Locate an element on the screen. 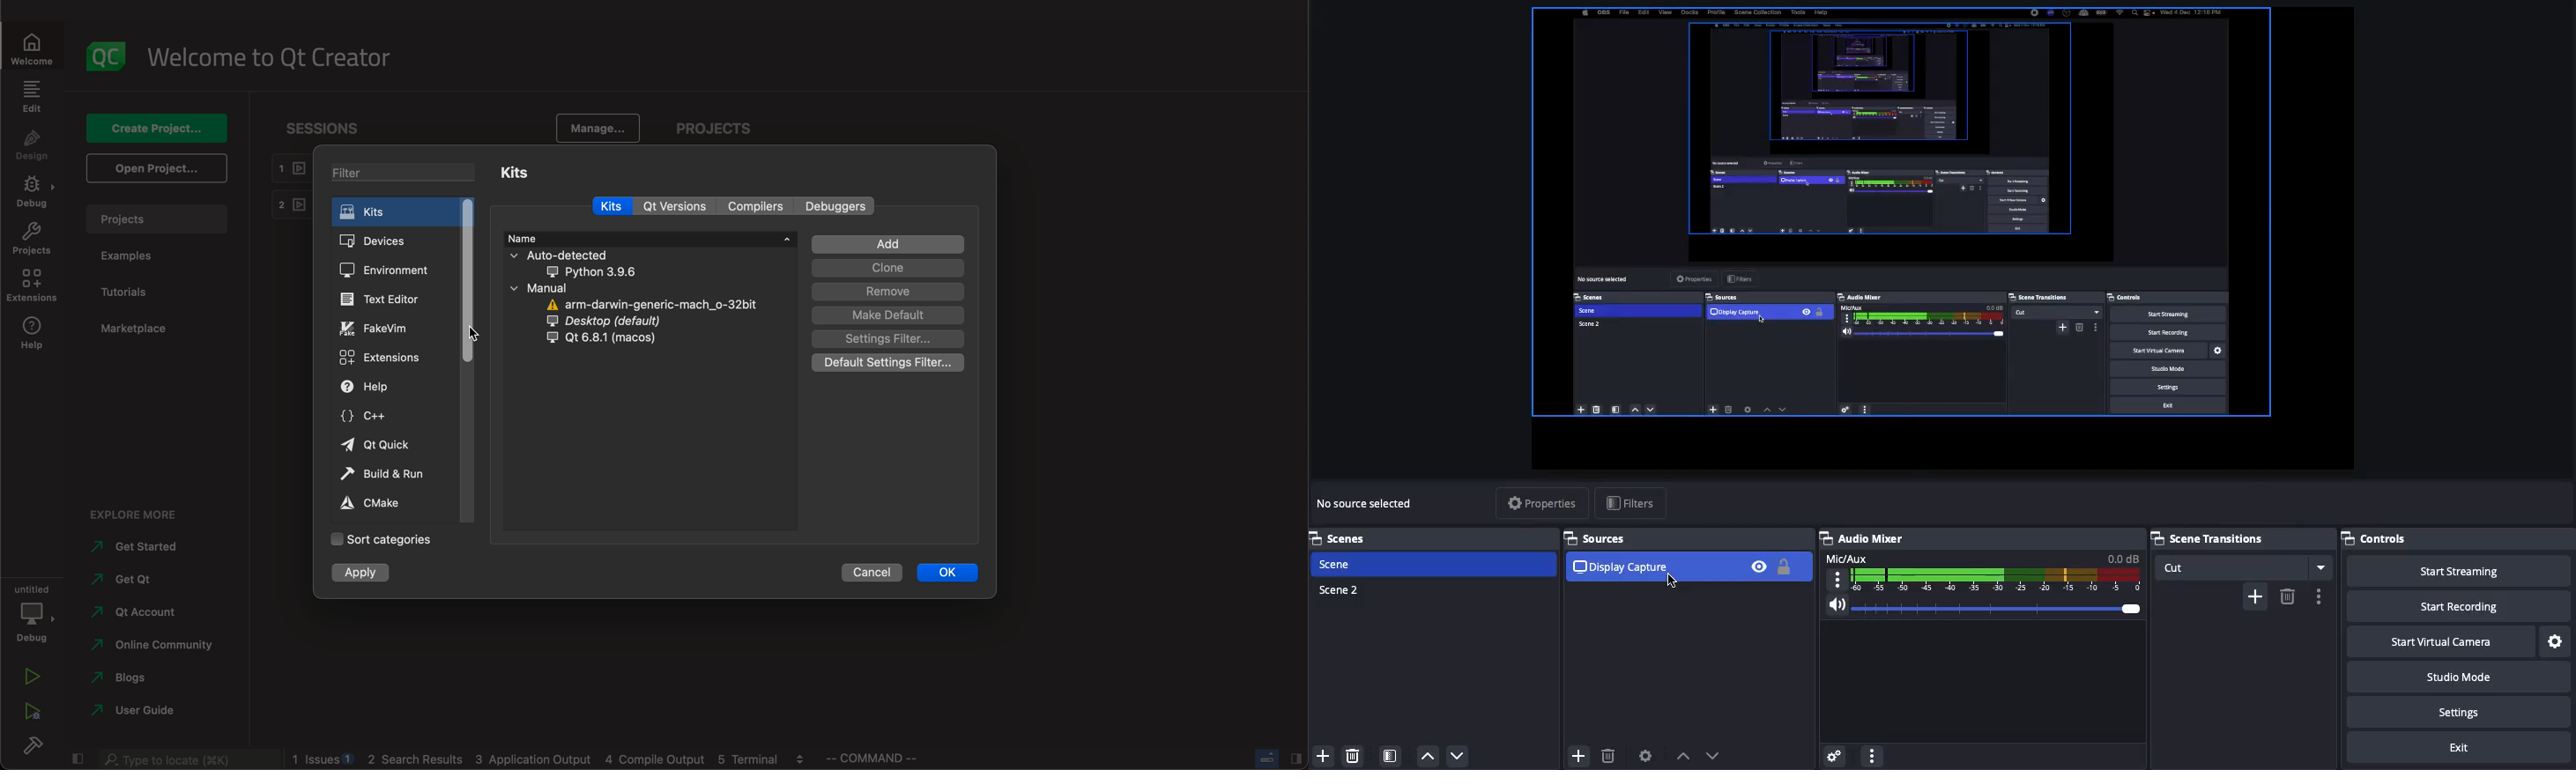  close slide bar is located at coordinates (76, 760).